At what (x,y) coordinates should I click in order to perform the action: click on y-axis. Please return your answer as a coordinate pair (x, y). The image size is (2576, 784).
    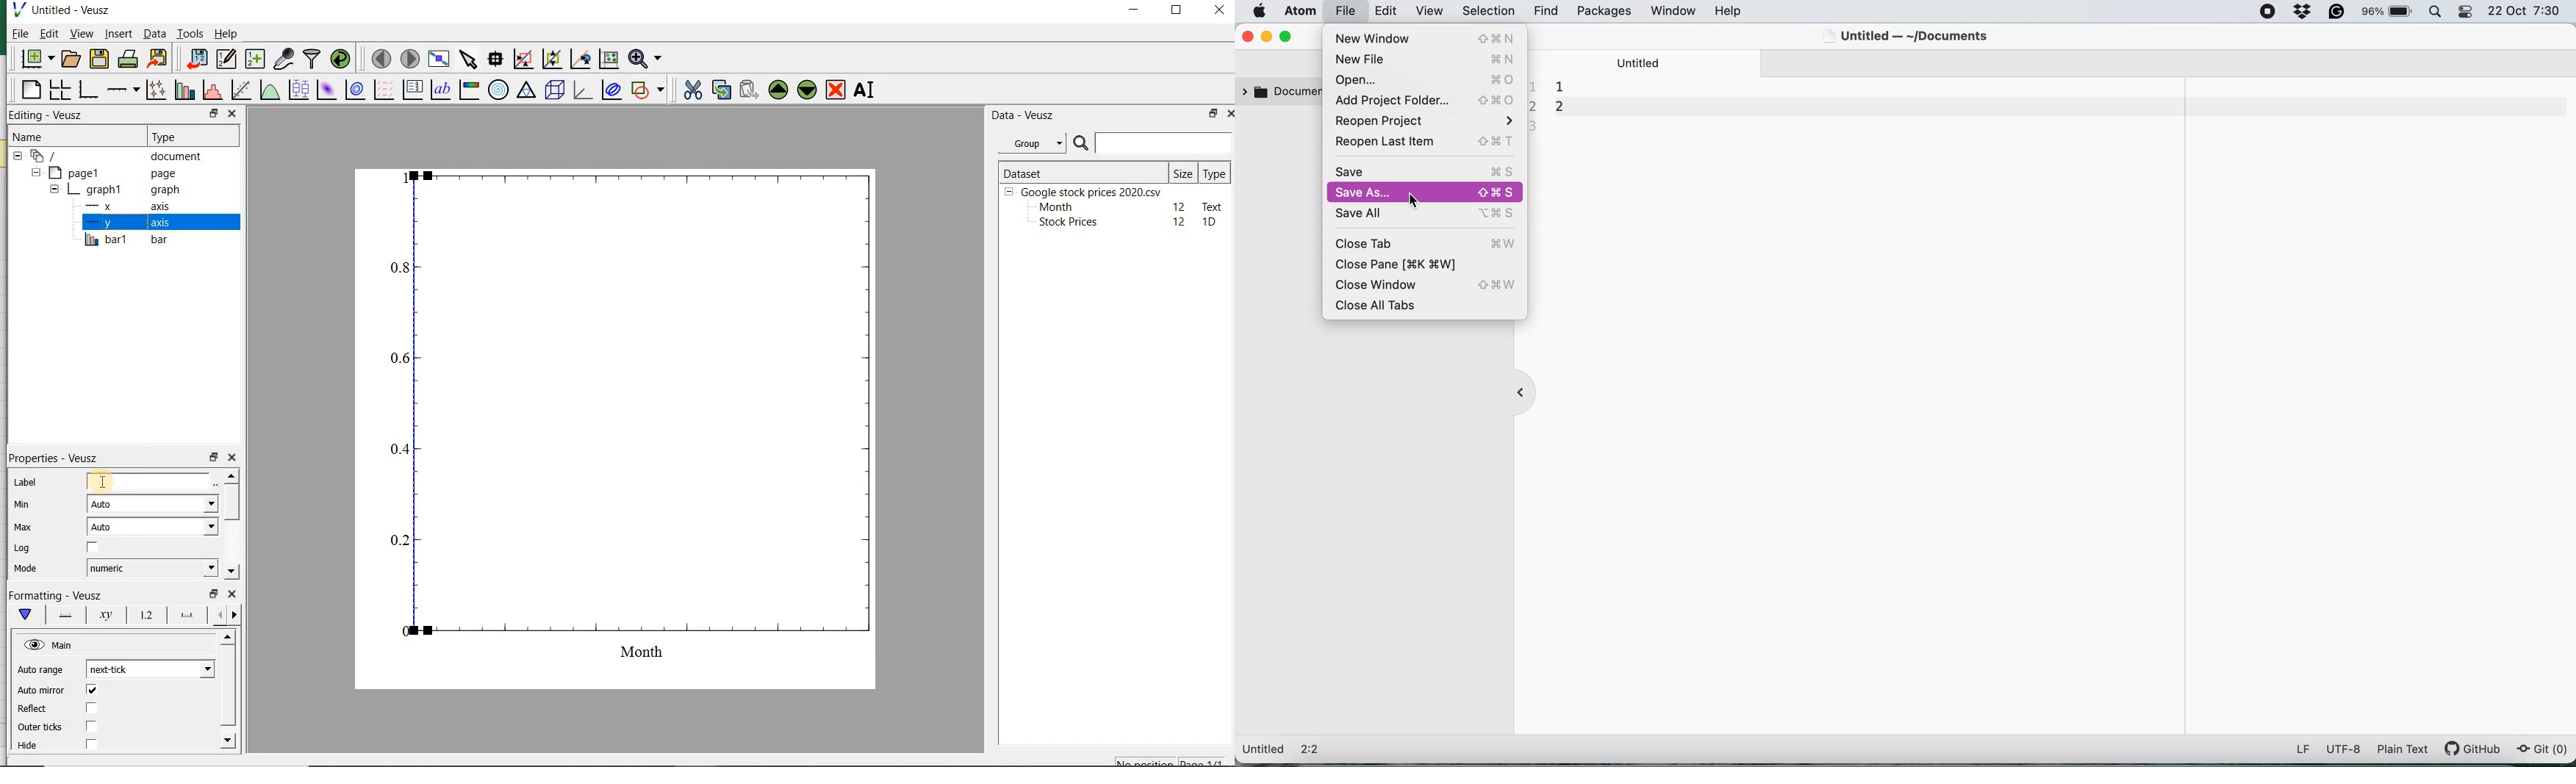
    Looking at the image, I should click on (125, 223).